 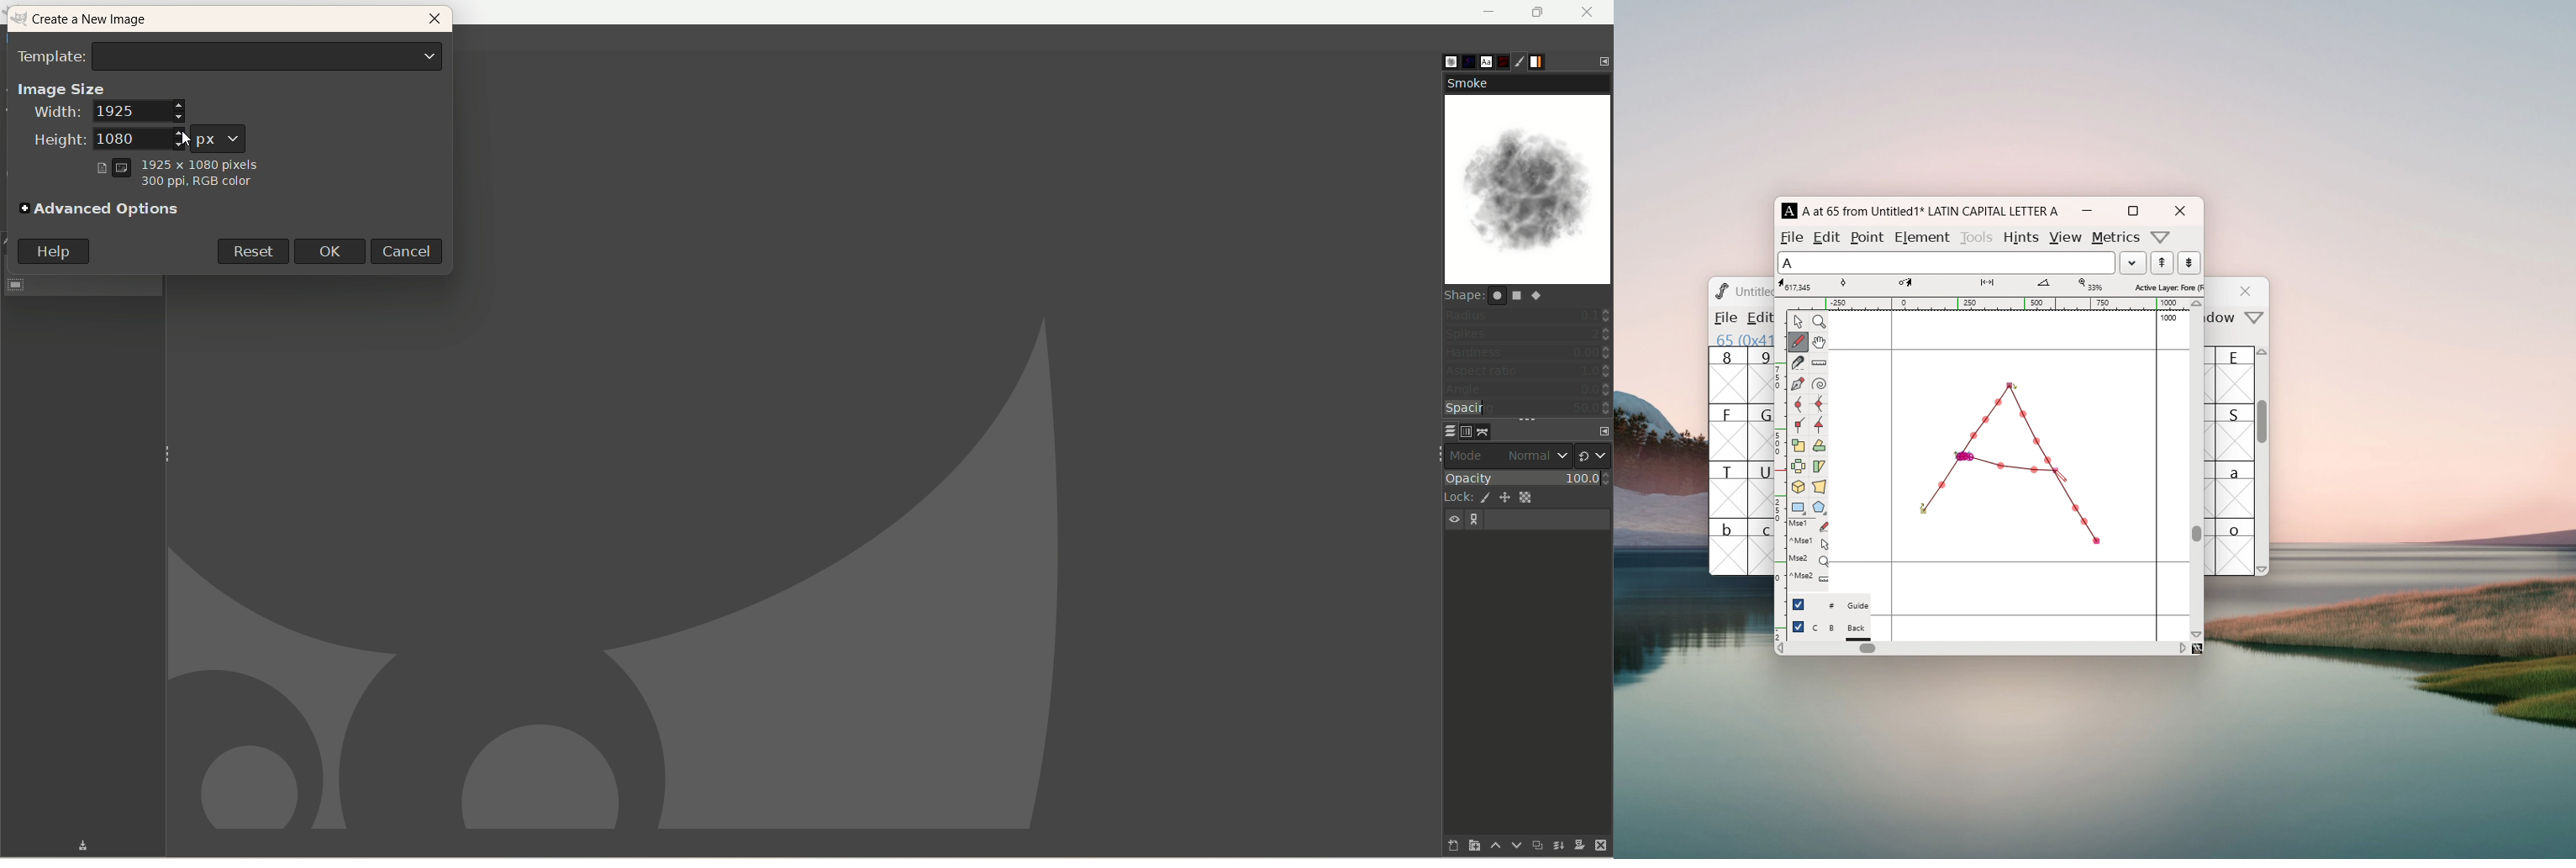 What do you see at coordinates (1988, 304) in the screenshot?
I see `horizontal ruler` at bounding box center [1988, 304].